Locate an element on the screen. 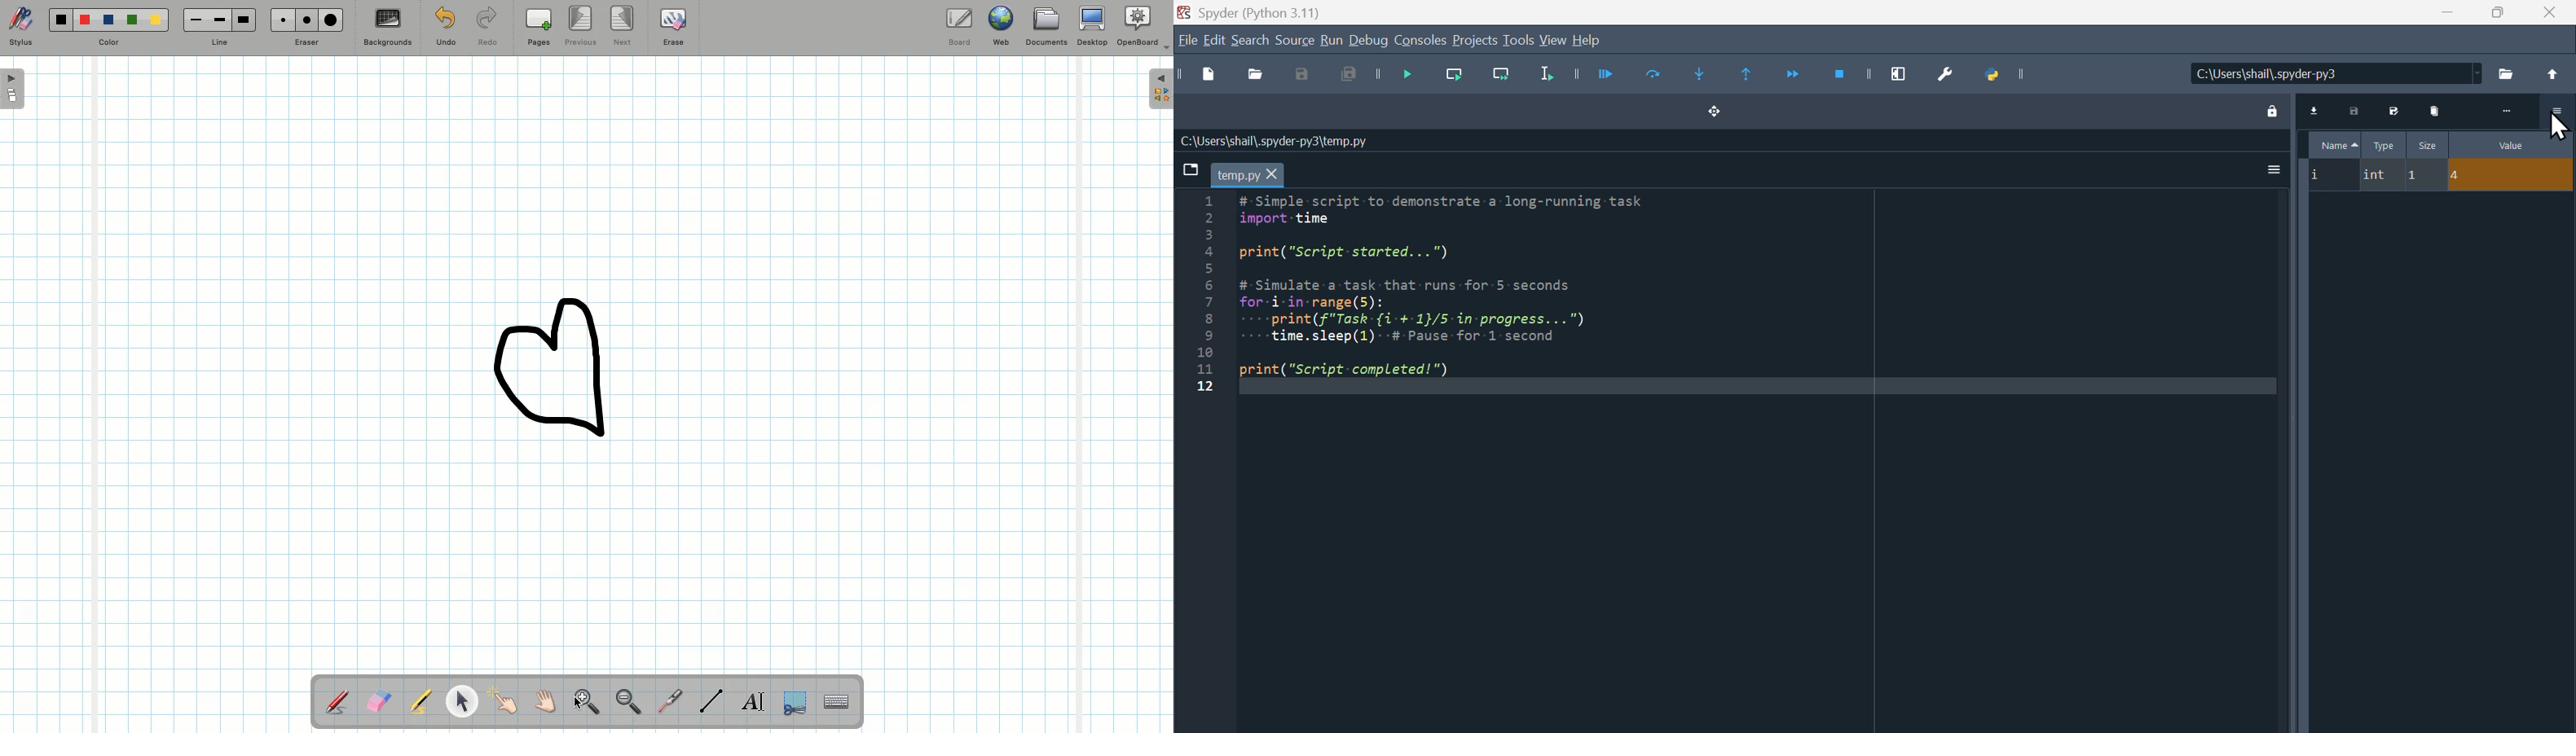 The height and width of the screenshot is (756, 2576). Locations of the file is located at coordinates (2336, 73).